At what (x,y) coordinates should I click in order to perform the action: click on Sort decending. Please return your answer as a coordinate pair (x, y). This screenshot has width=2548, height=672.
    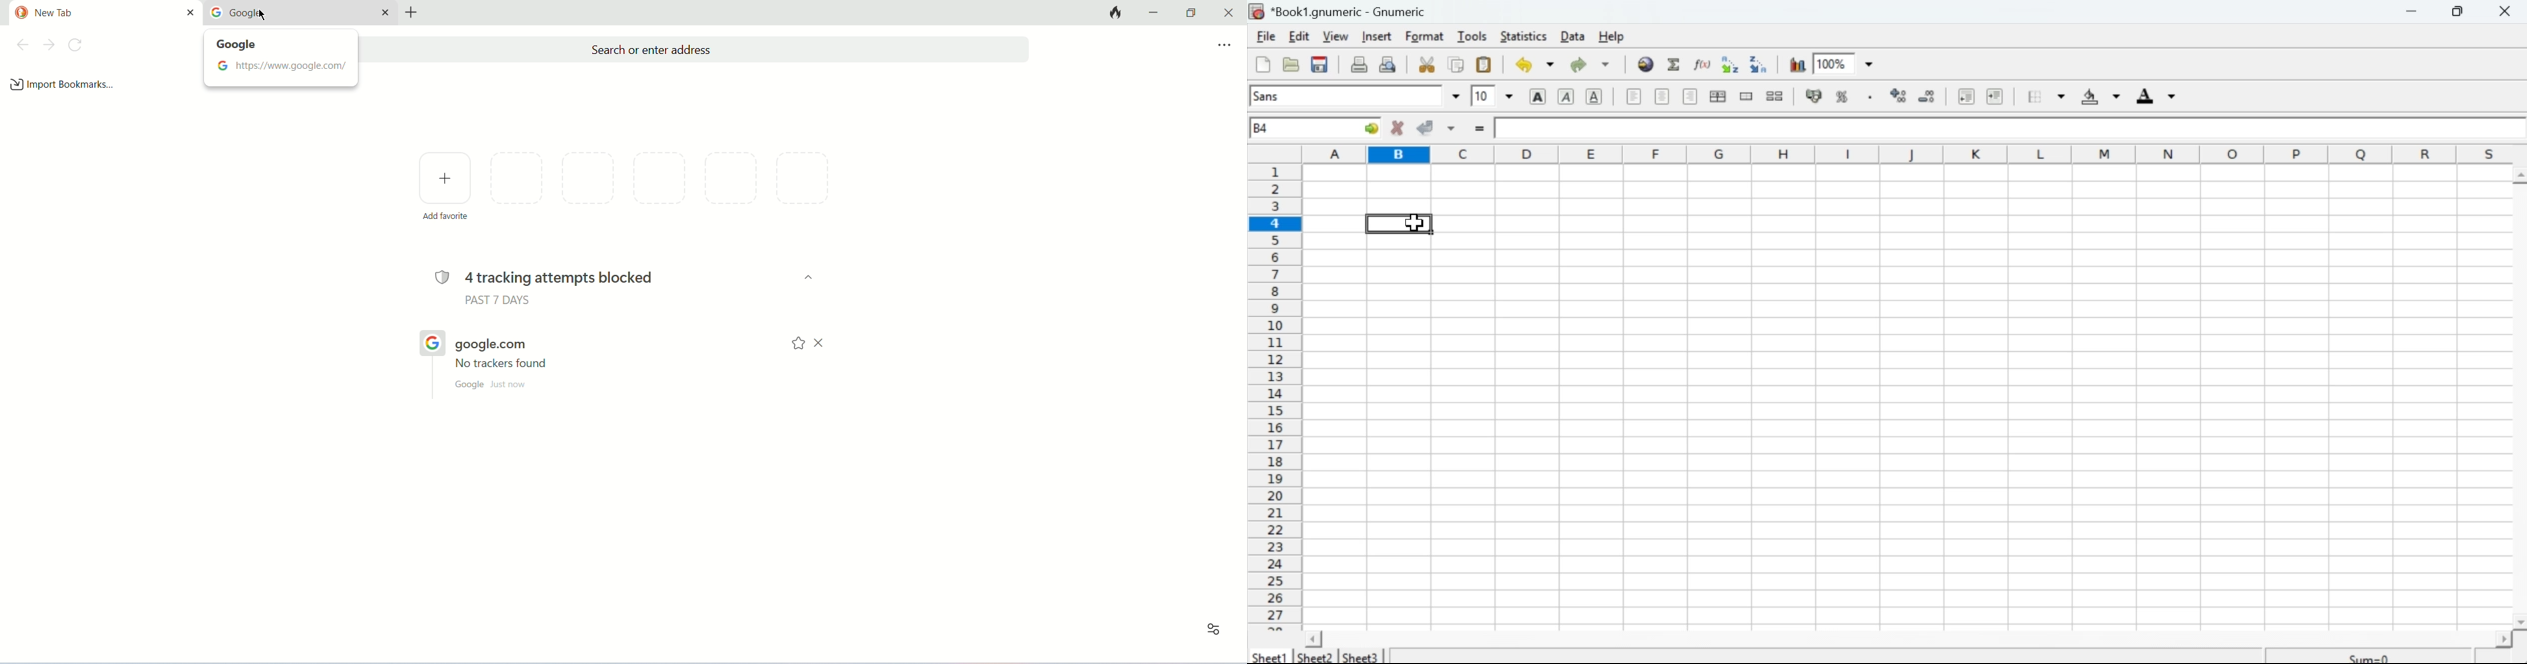
    Looking at the image, I should click on (1761, 64).